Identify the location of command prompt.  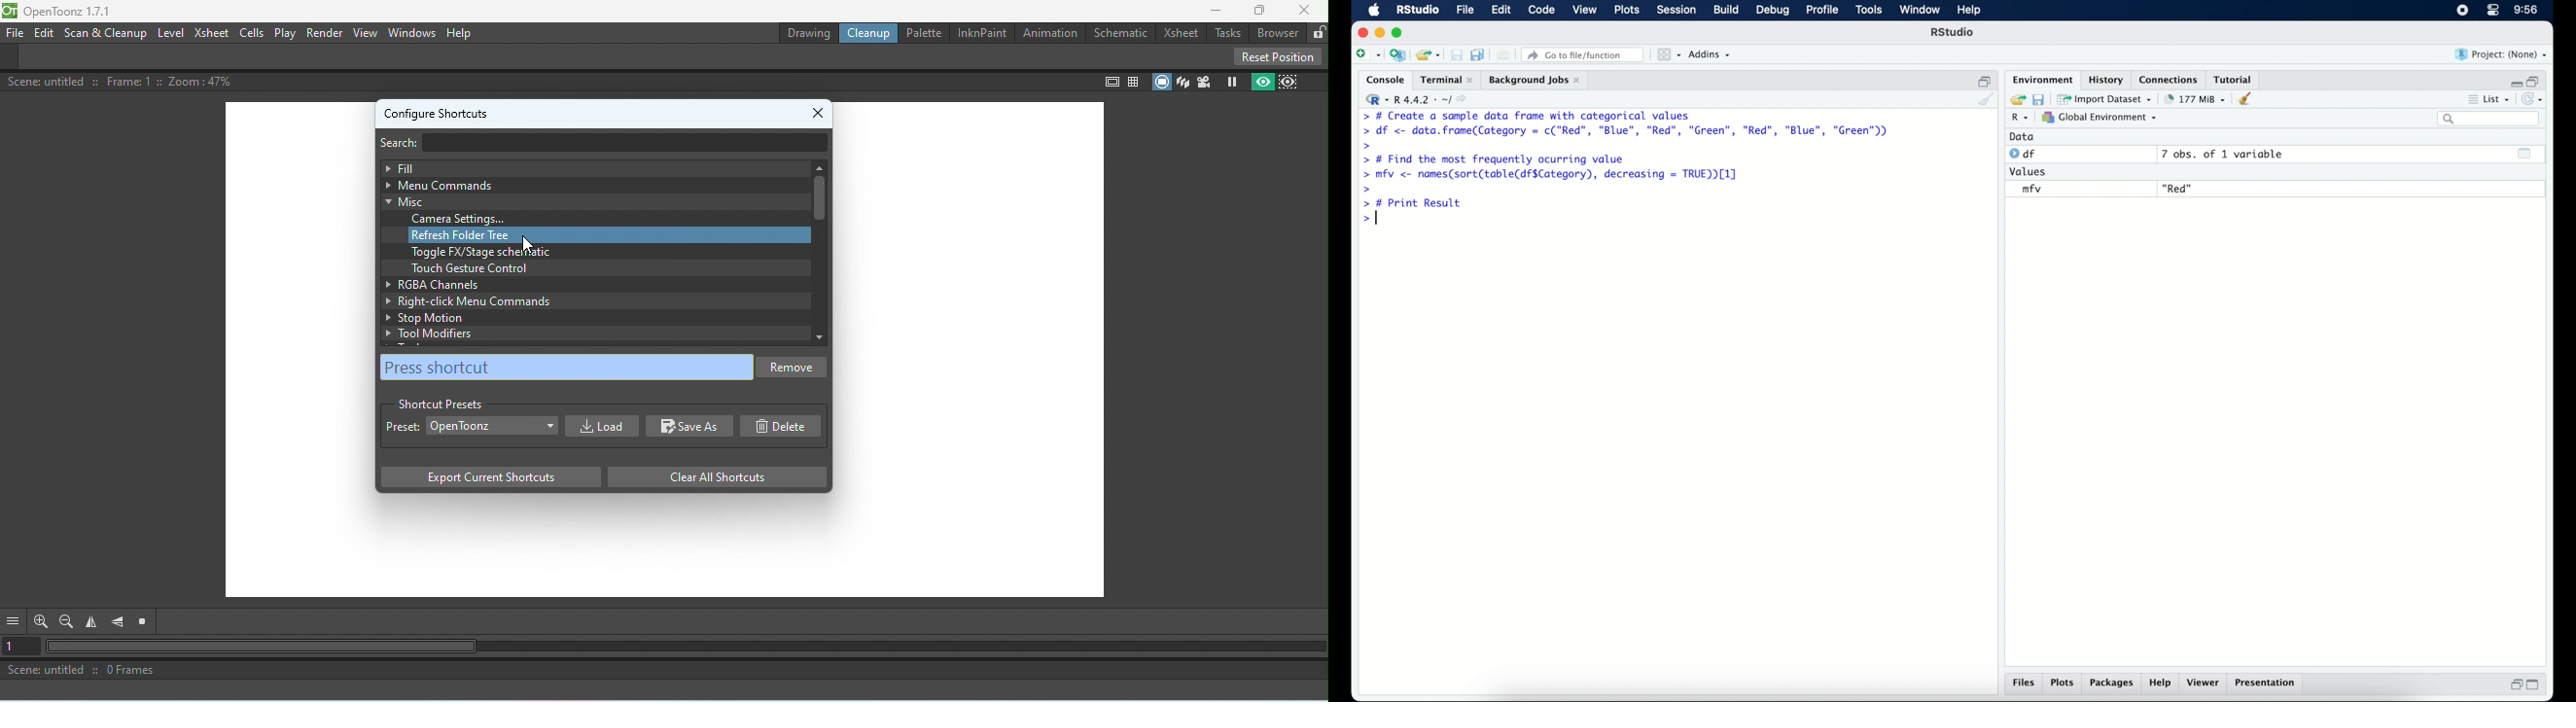
(1367, 188).